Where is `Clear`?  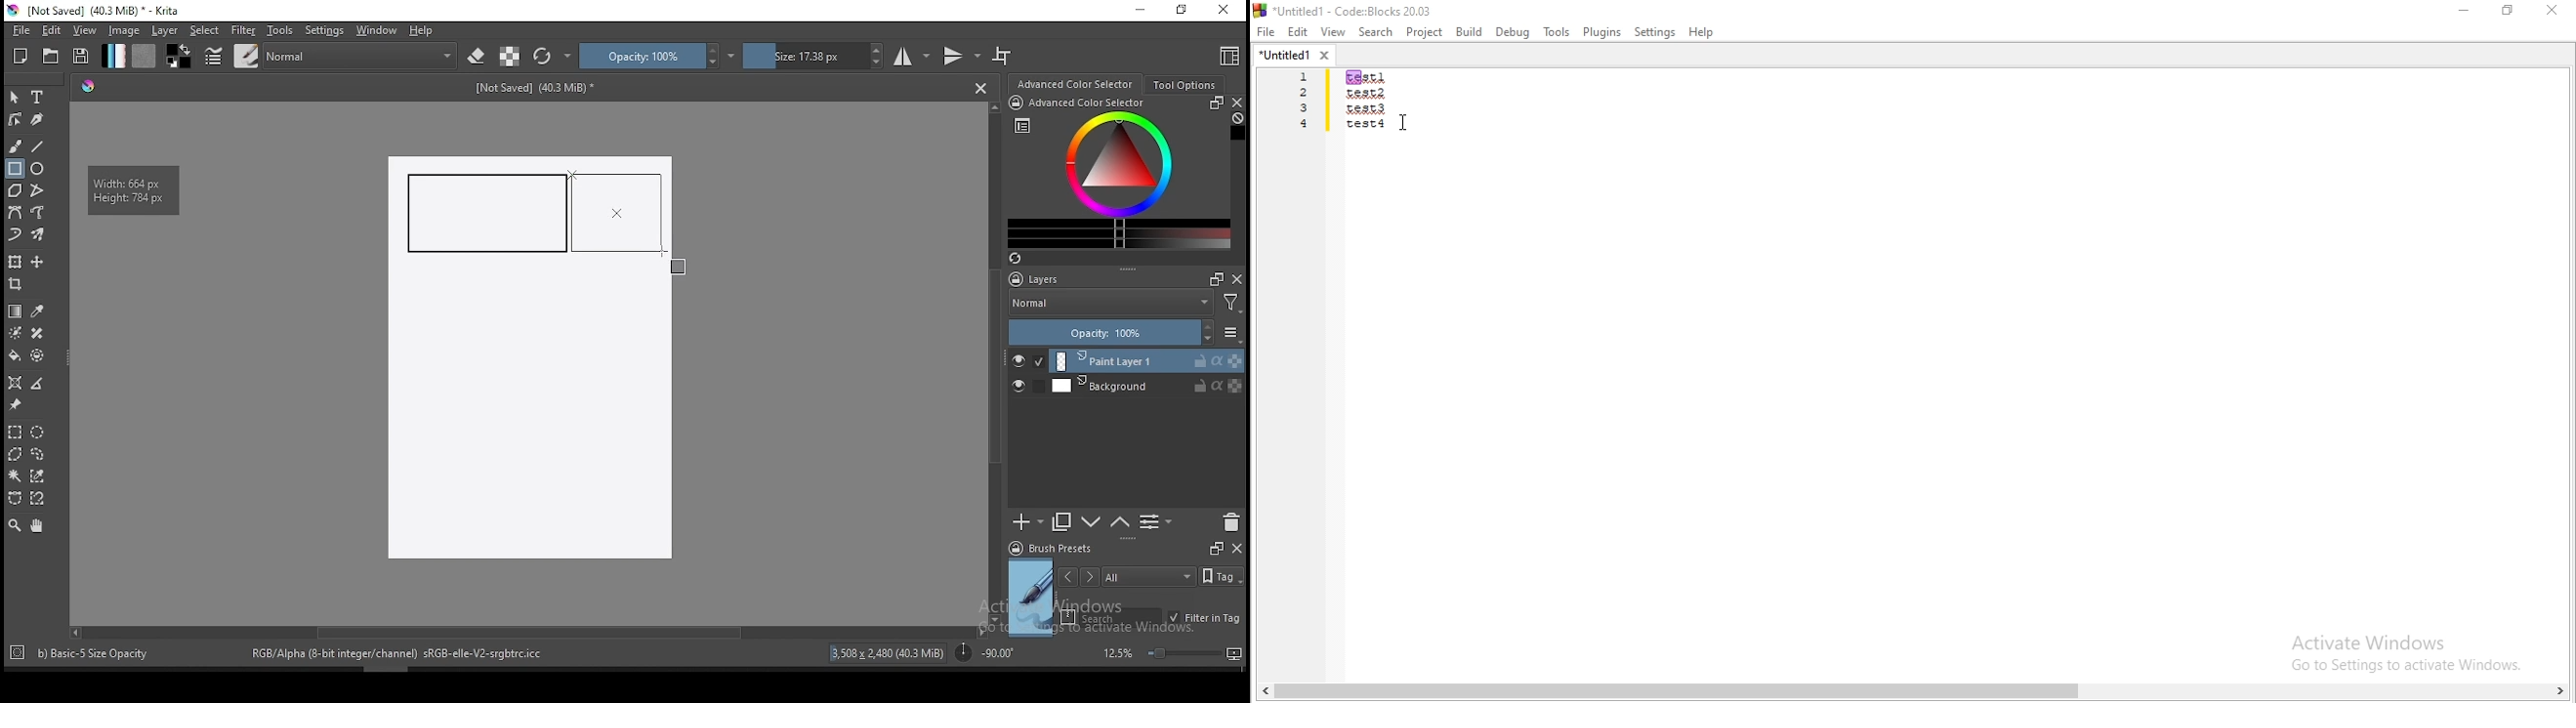 Clear is located at coordinates (1237, 120).